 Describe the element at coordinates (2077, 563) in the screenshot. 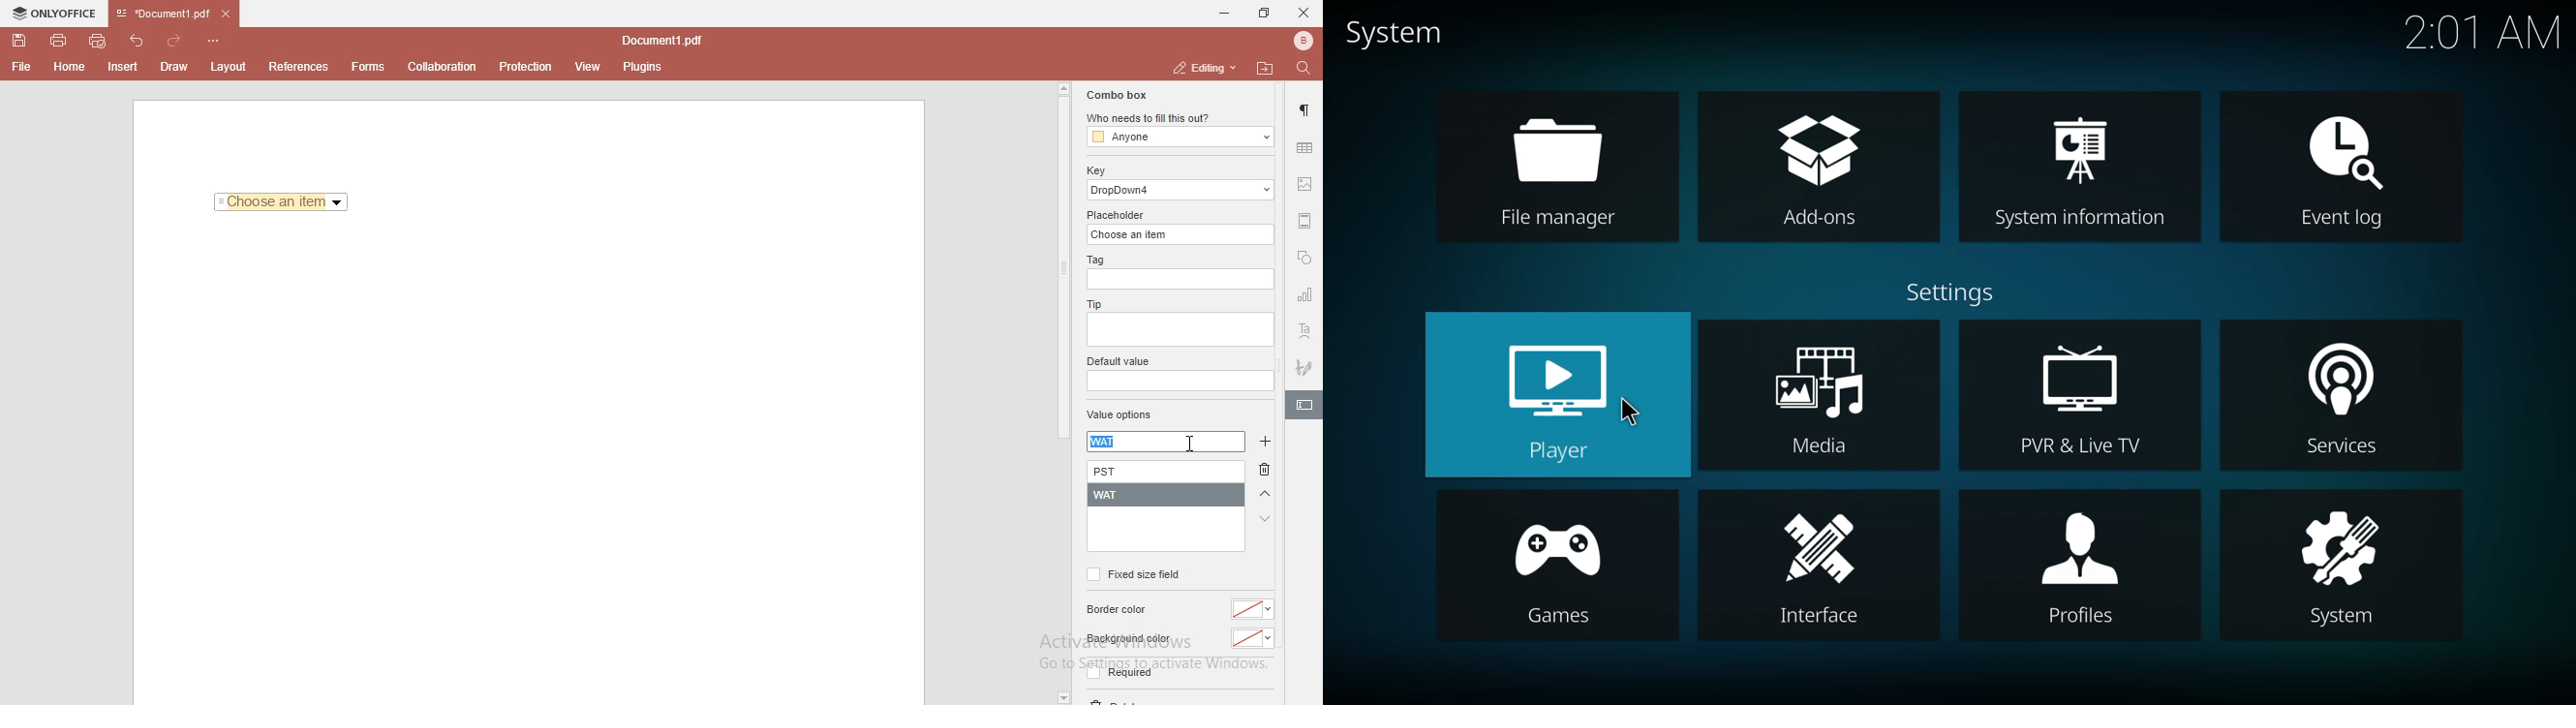

I see `profiles` at that location.